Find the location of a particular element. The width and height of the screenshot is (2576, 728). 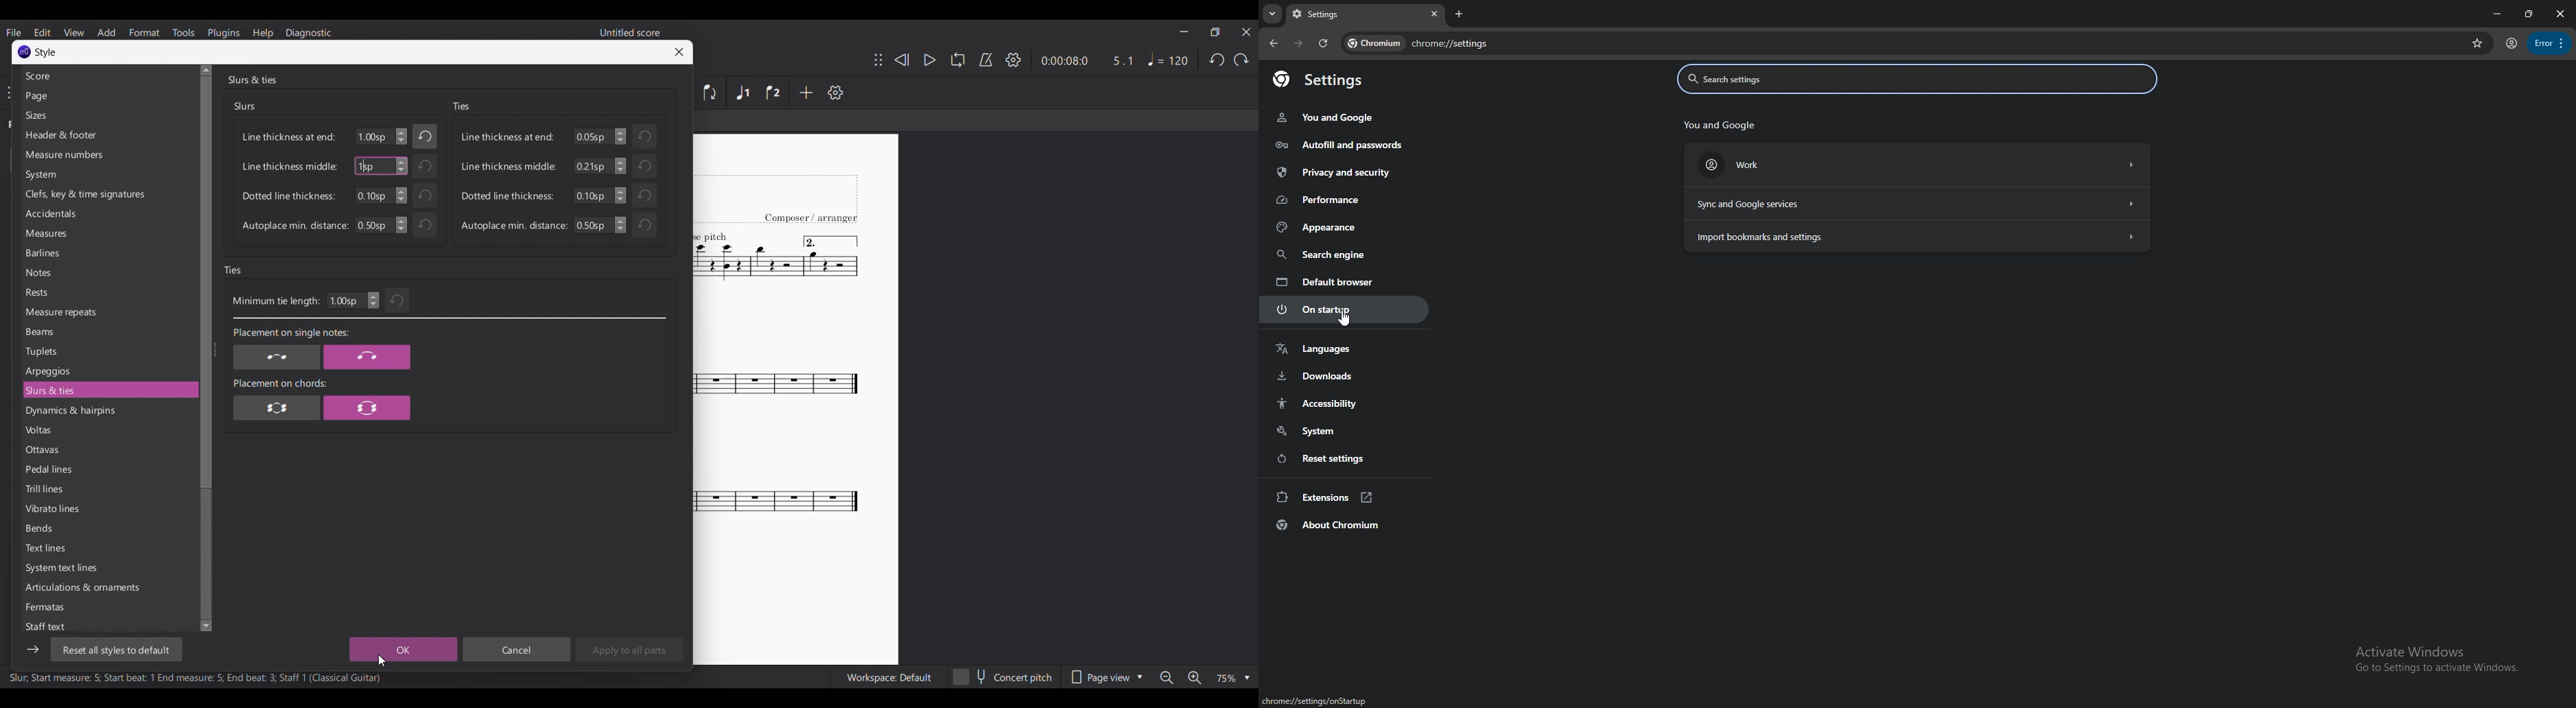

import bookmark and settings is located at coordinates (1917, 237).